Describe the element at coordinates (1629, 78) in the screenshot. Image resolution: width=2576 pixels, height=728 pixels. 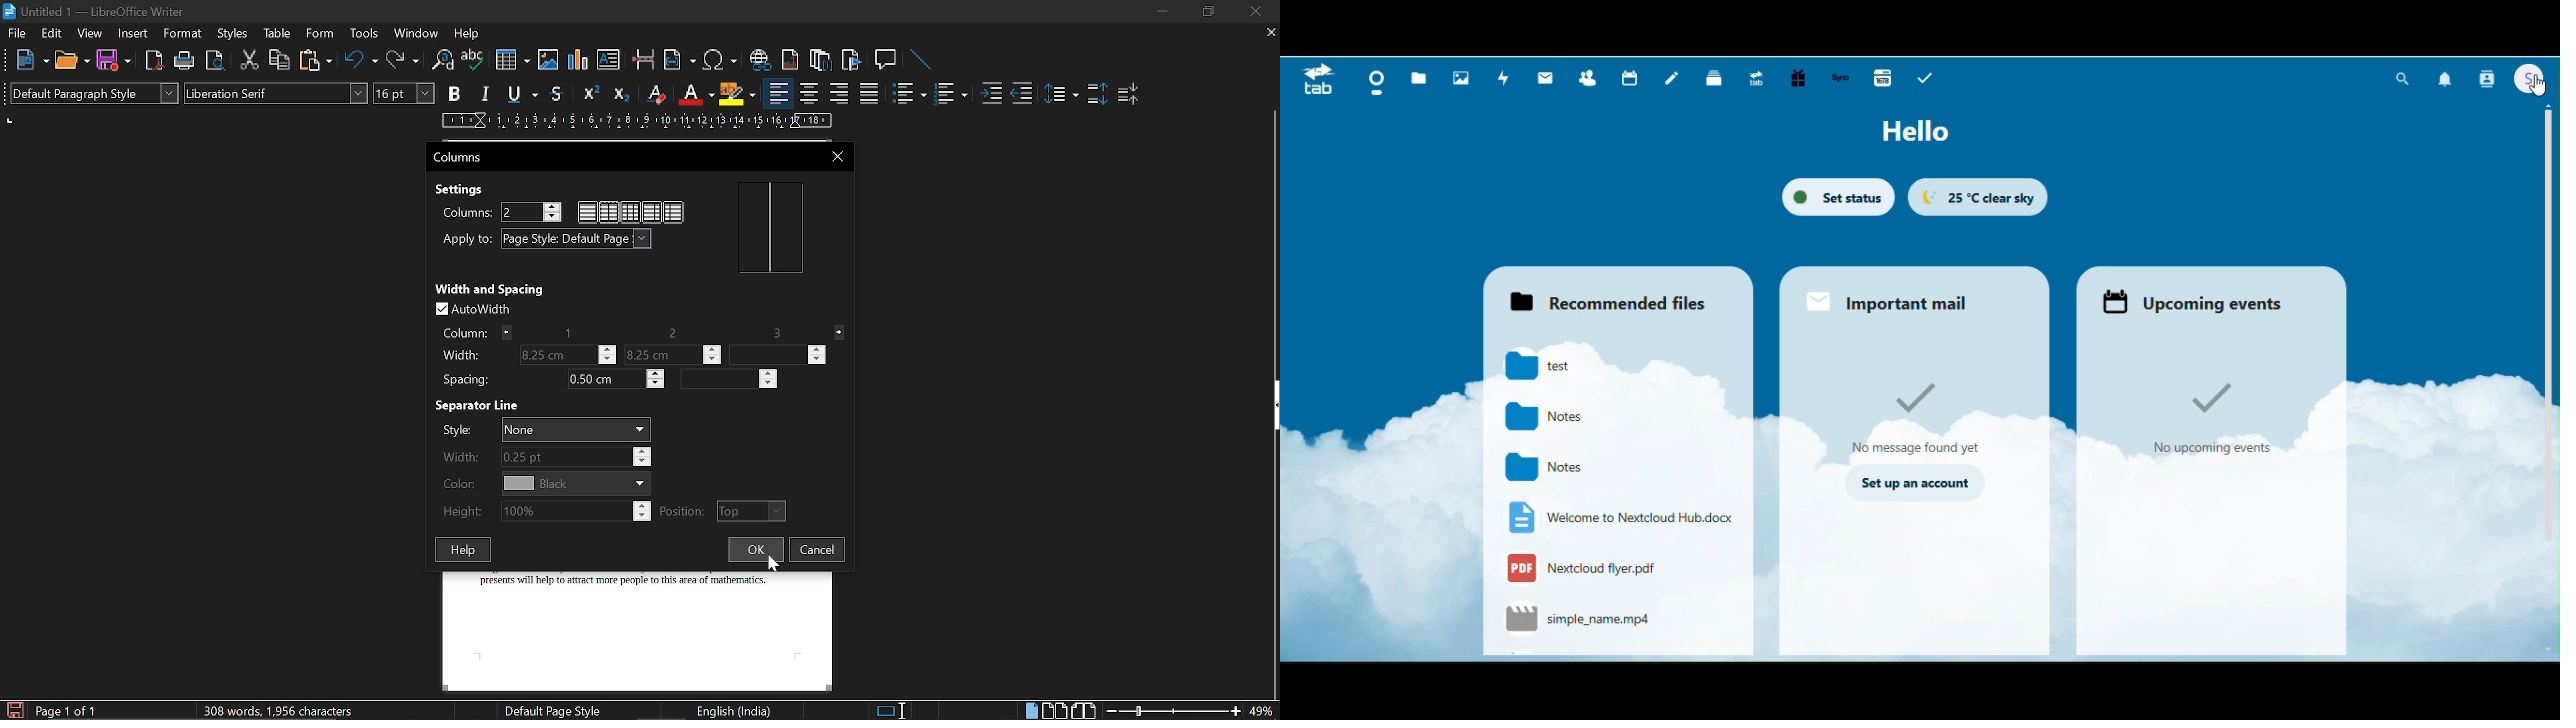
I see `Calendar` at that location.